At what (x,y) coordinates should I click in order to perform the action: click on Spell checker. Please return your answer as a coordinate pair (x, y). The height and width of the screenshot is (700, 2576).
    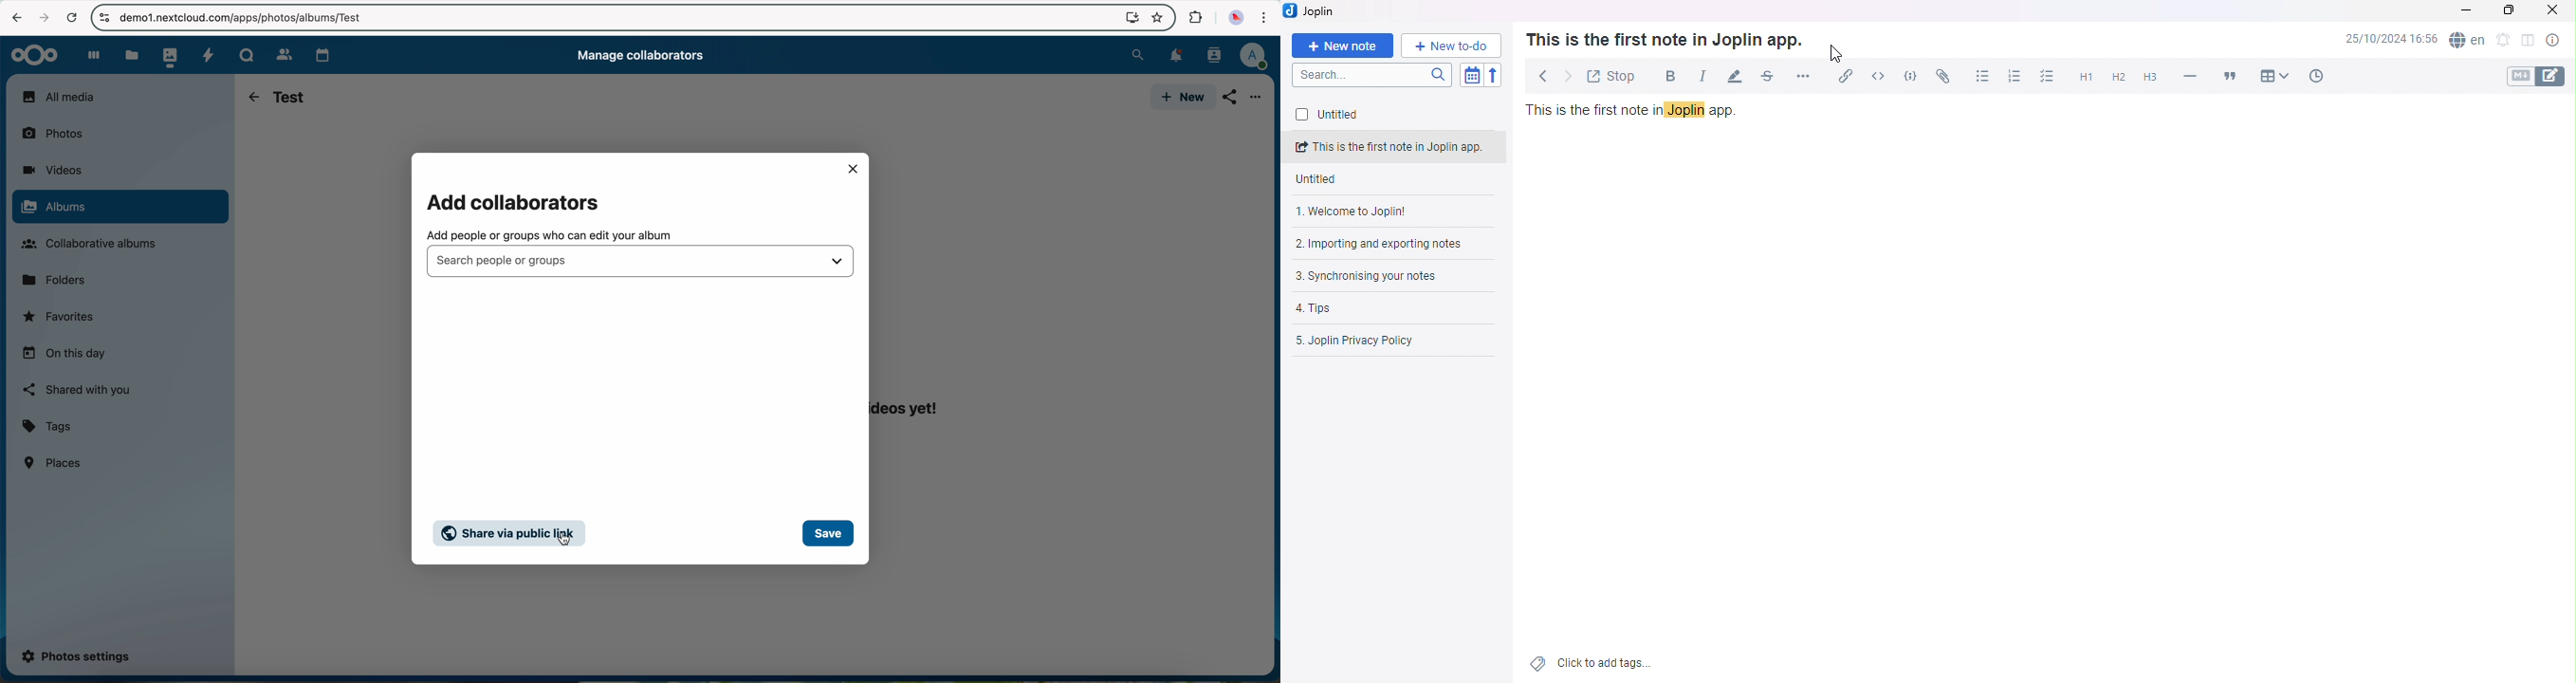
    Looking at the image, I should click on (2466, 43).